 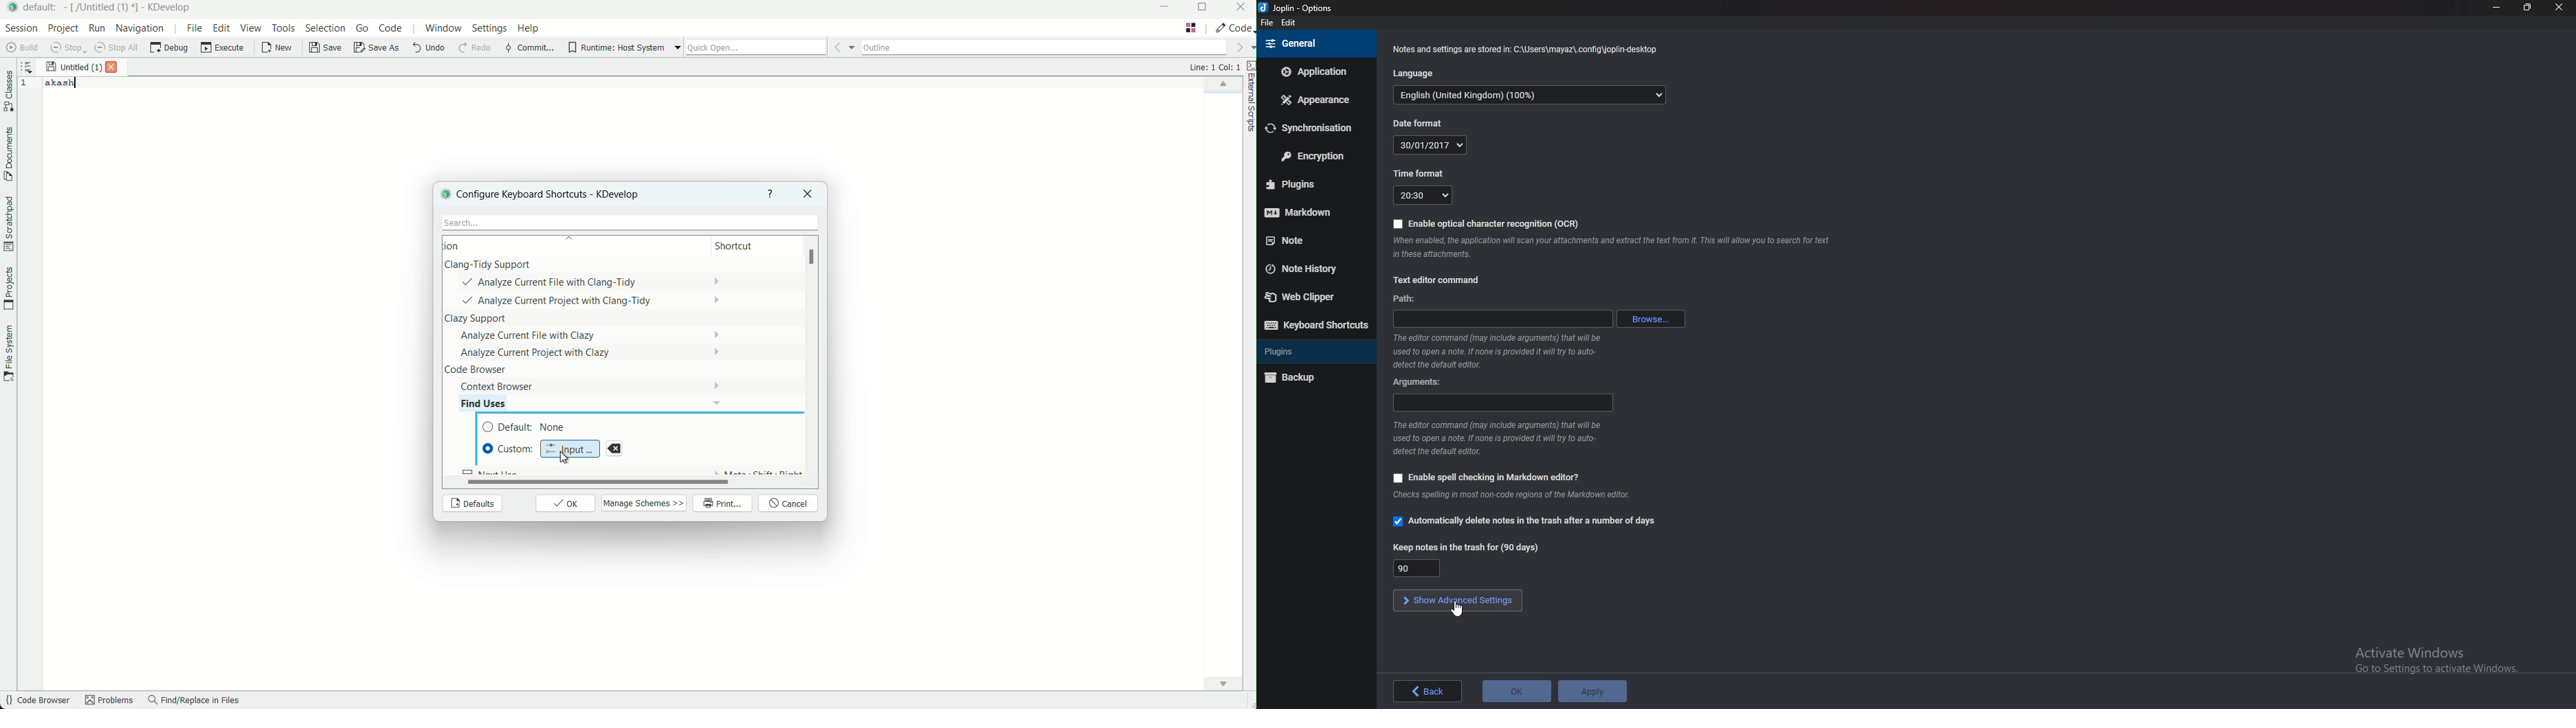 What do you see at coordinates (1650, 317) in the screenshot?
I see `Browse` at bounding box center [1650, 317].